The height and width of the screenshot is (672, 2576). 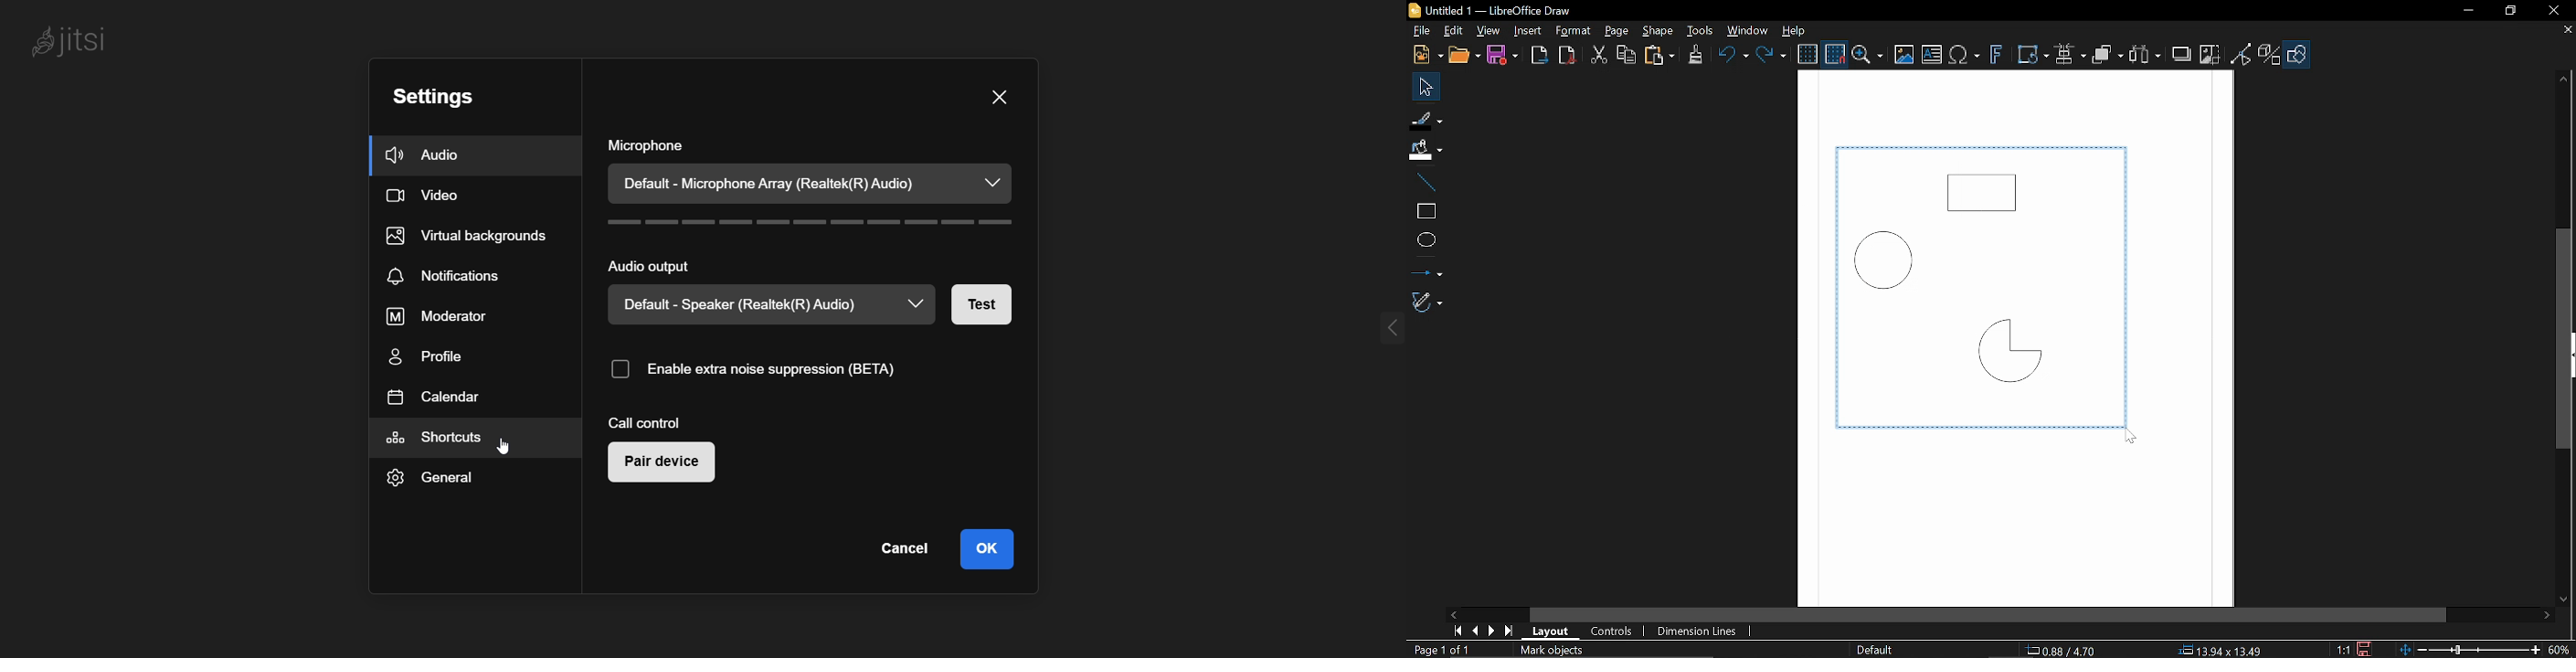 What do you see at coordinates (2362, 648) in the screenshot?
I see `Save` at bounding box center [2362, 648].